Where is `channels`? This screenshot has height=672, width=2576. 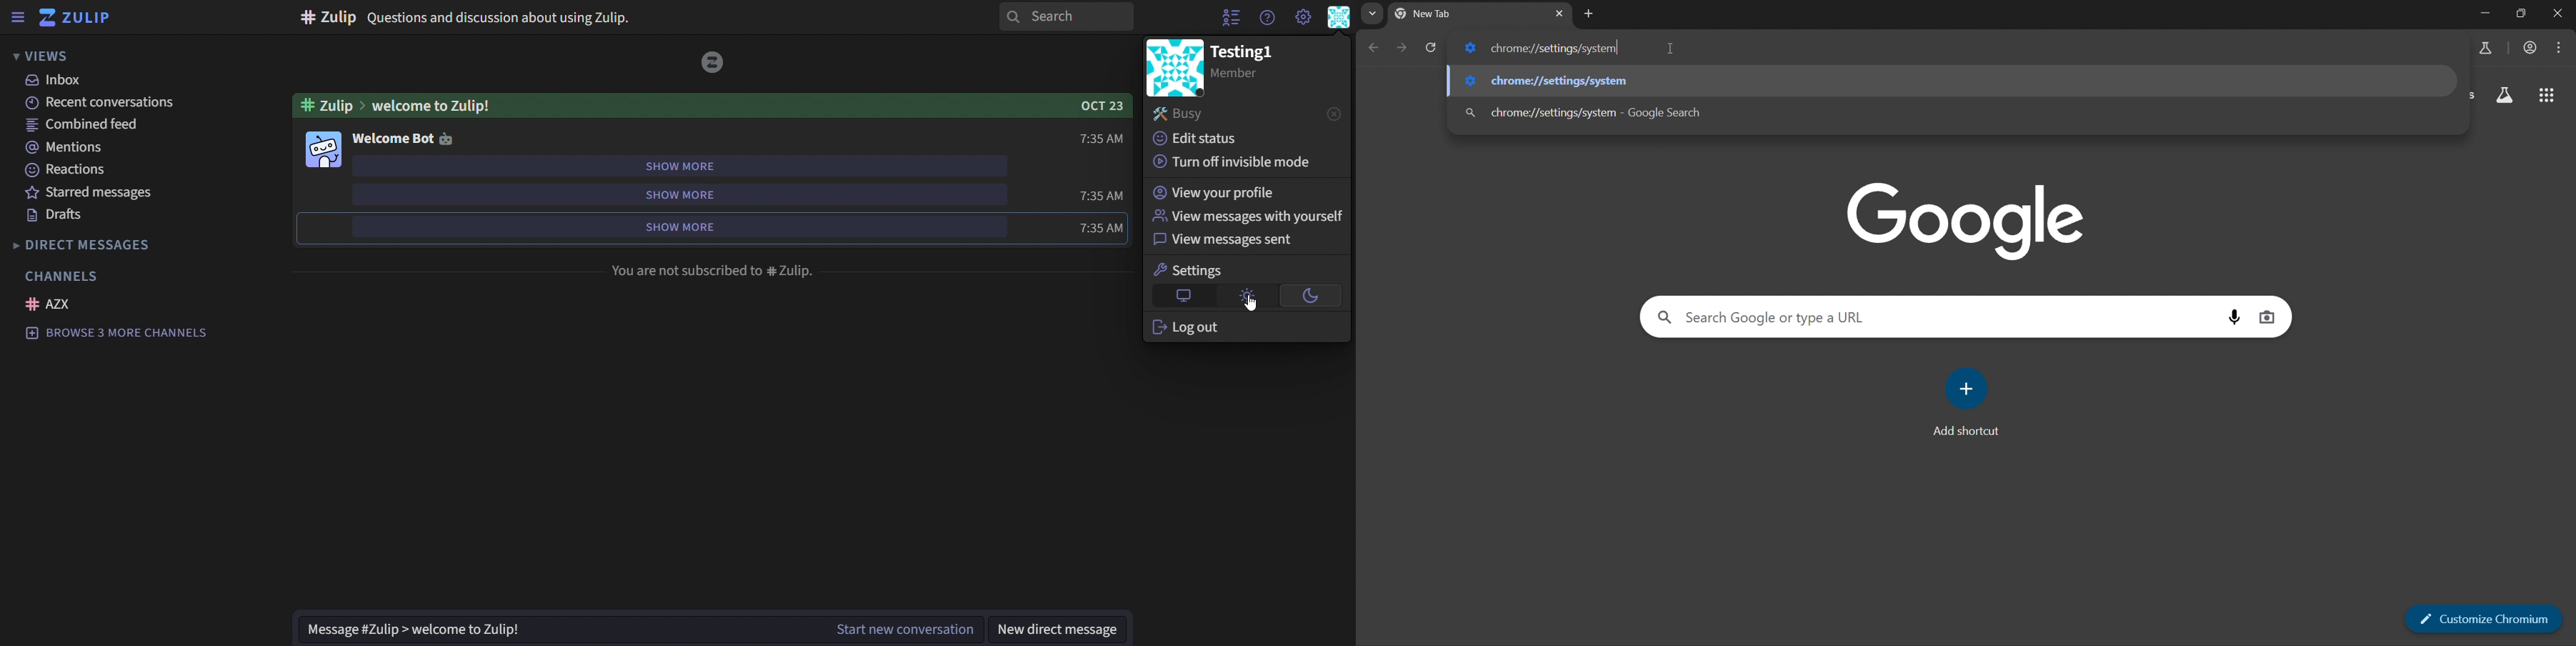 channels is located at coordinates (69, 277).